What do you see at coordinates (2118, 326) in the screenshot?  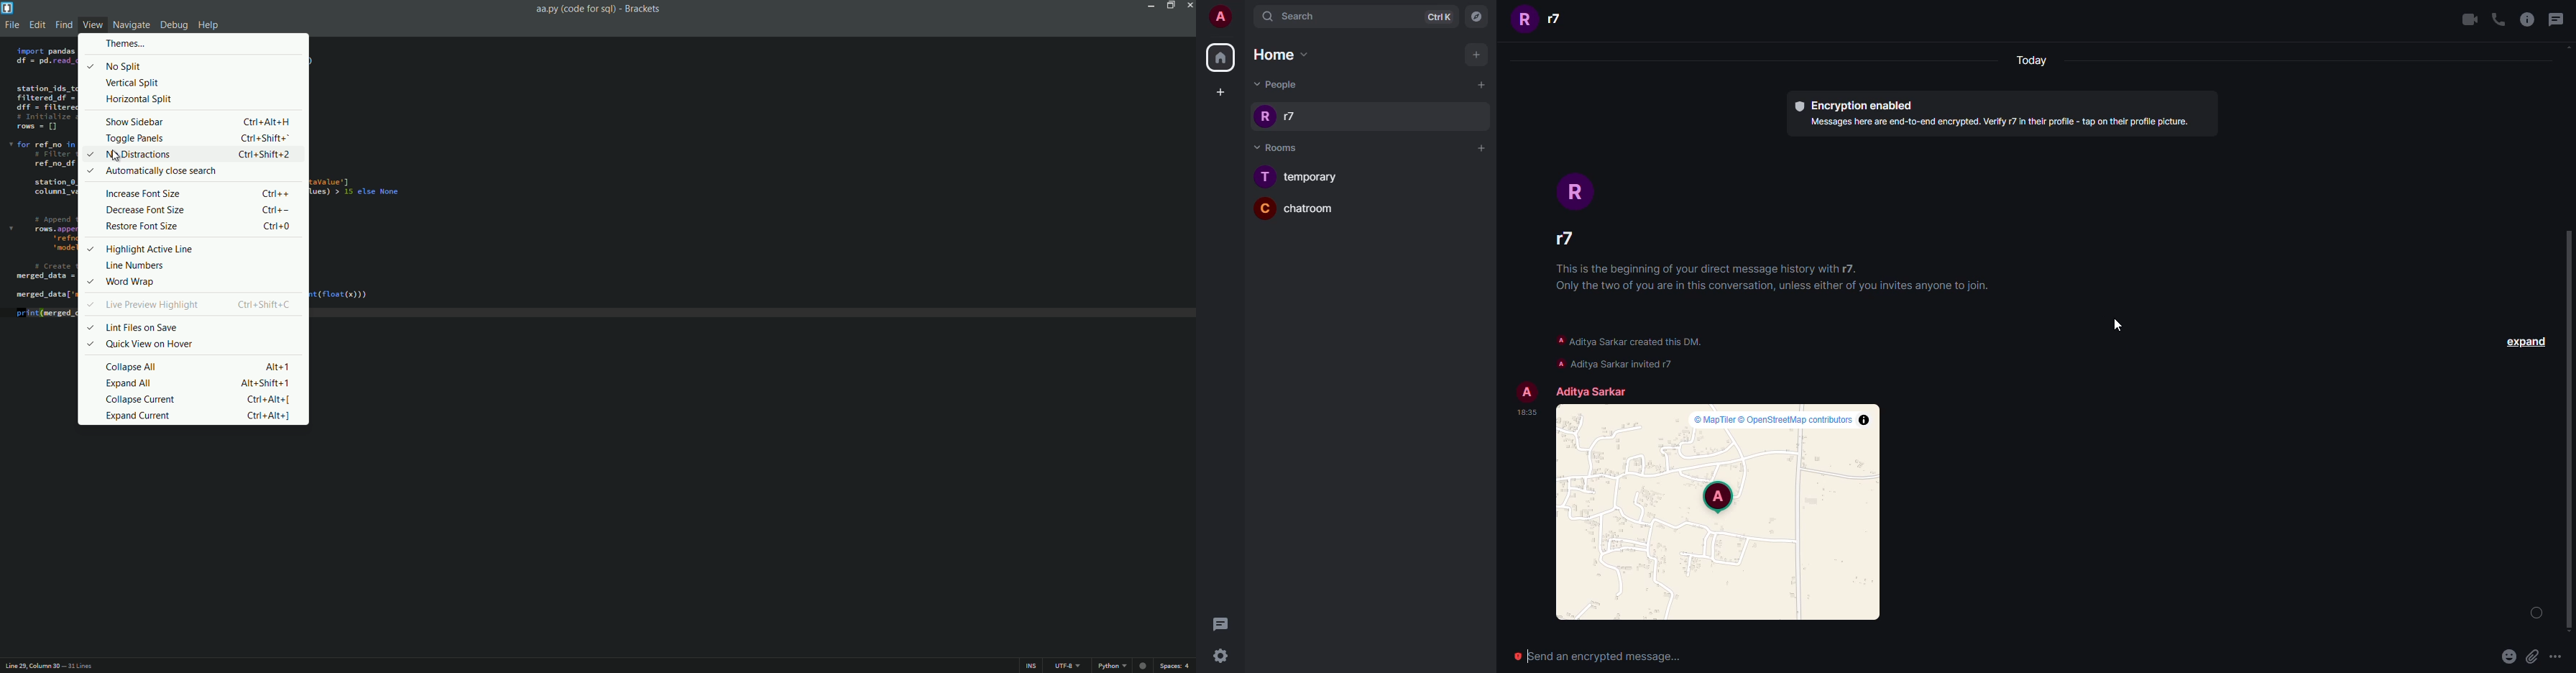 I see `Cursor` at bounding box center [2118, 326].